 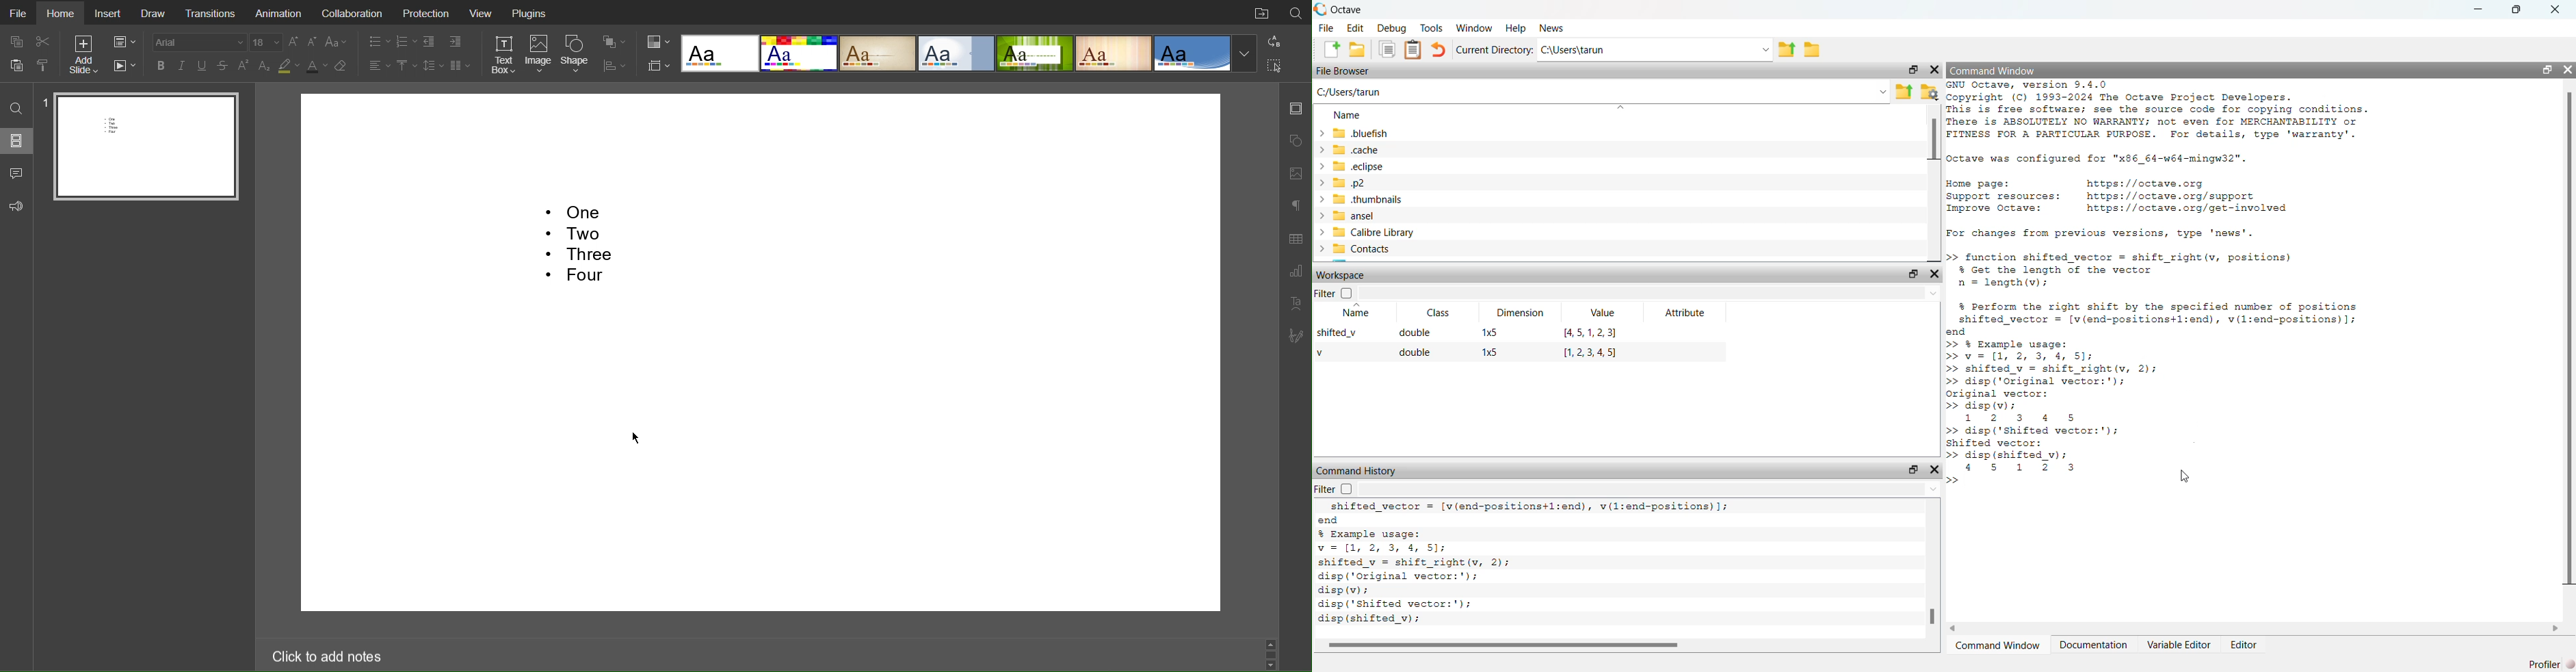 What do you see at coordinates (224, 66) in the screenshot?
I see `Strikethrough` at bounding box center [224, 66].